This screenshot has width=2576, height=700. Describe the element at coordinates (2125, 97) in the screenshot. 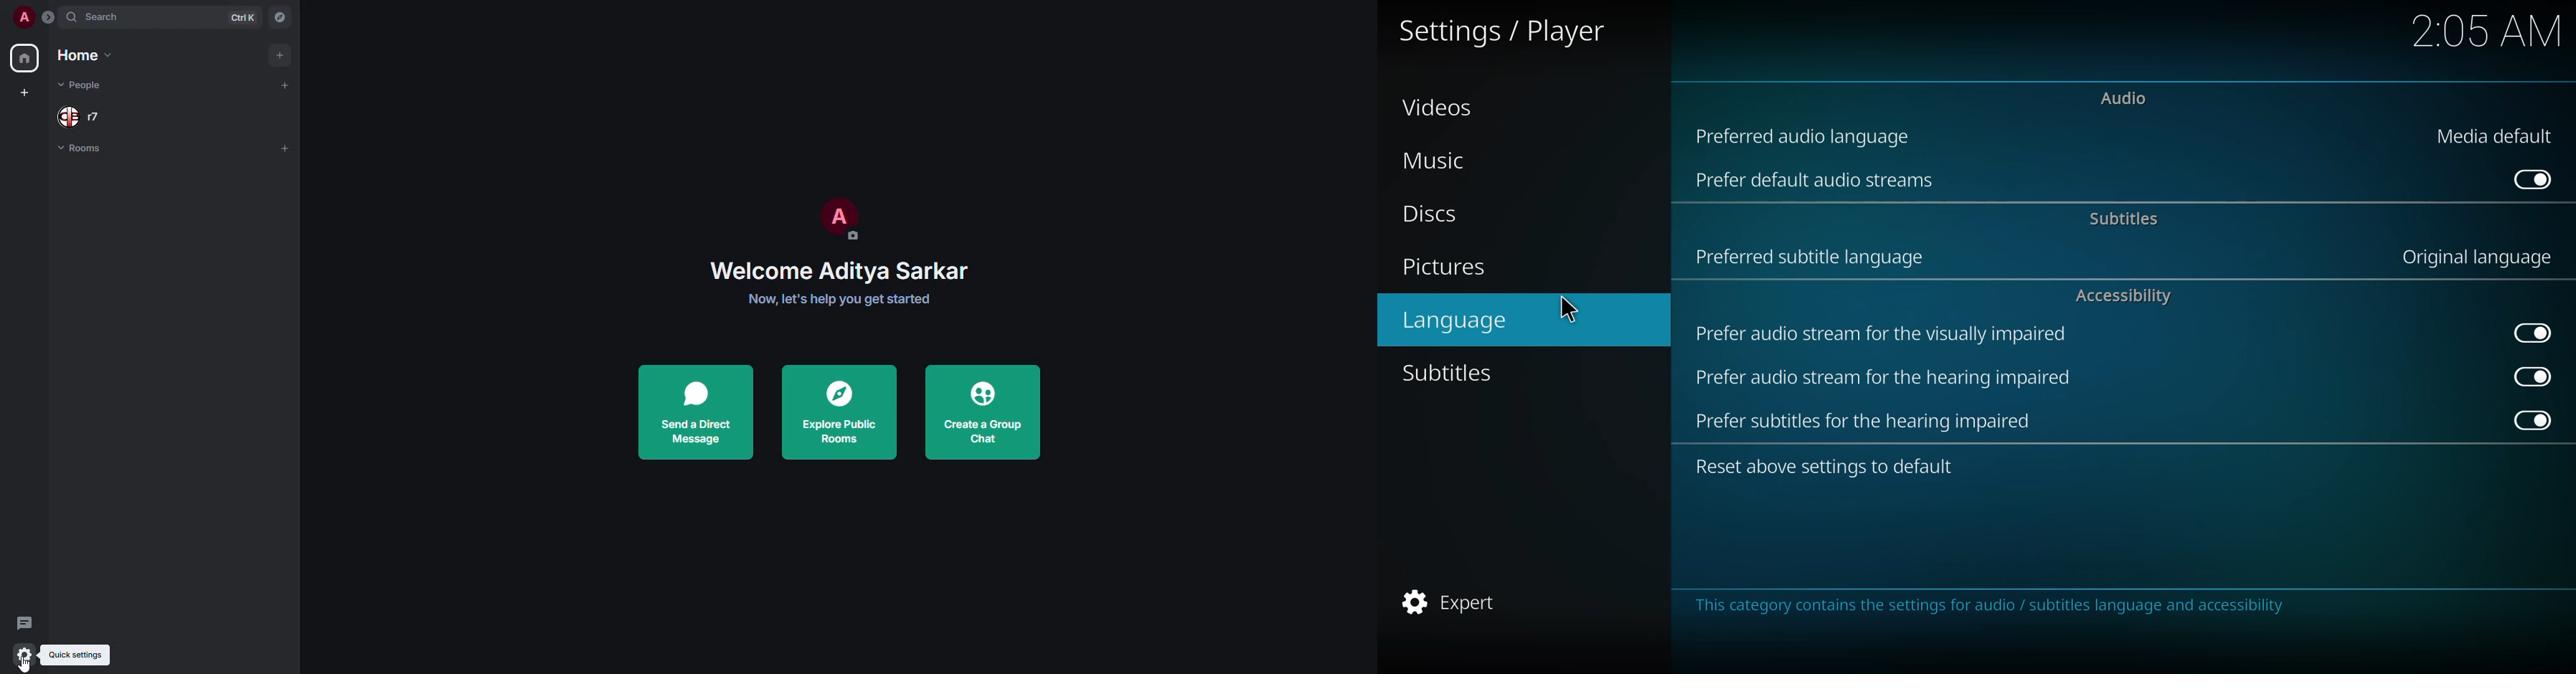

I see `audio` at that location.